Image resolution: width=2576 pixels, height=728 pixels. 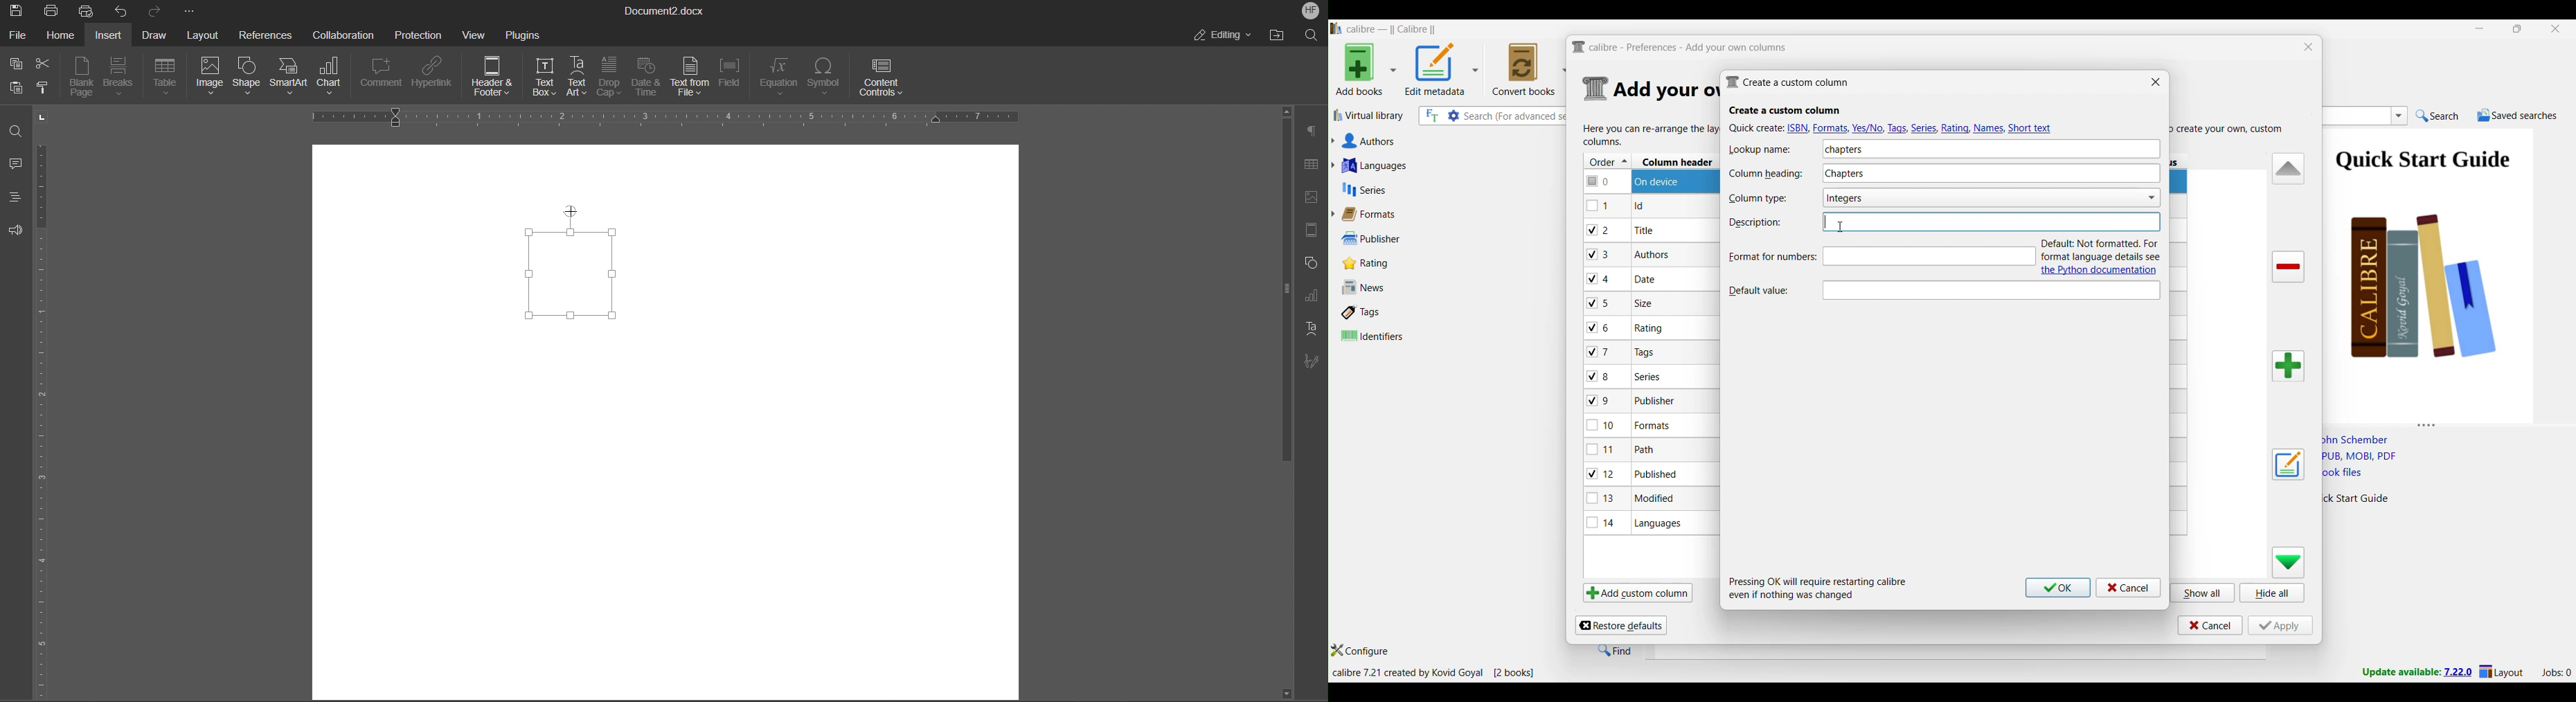 I want to click on Cut, so click(x=44, y=60).